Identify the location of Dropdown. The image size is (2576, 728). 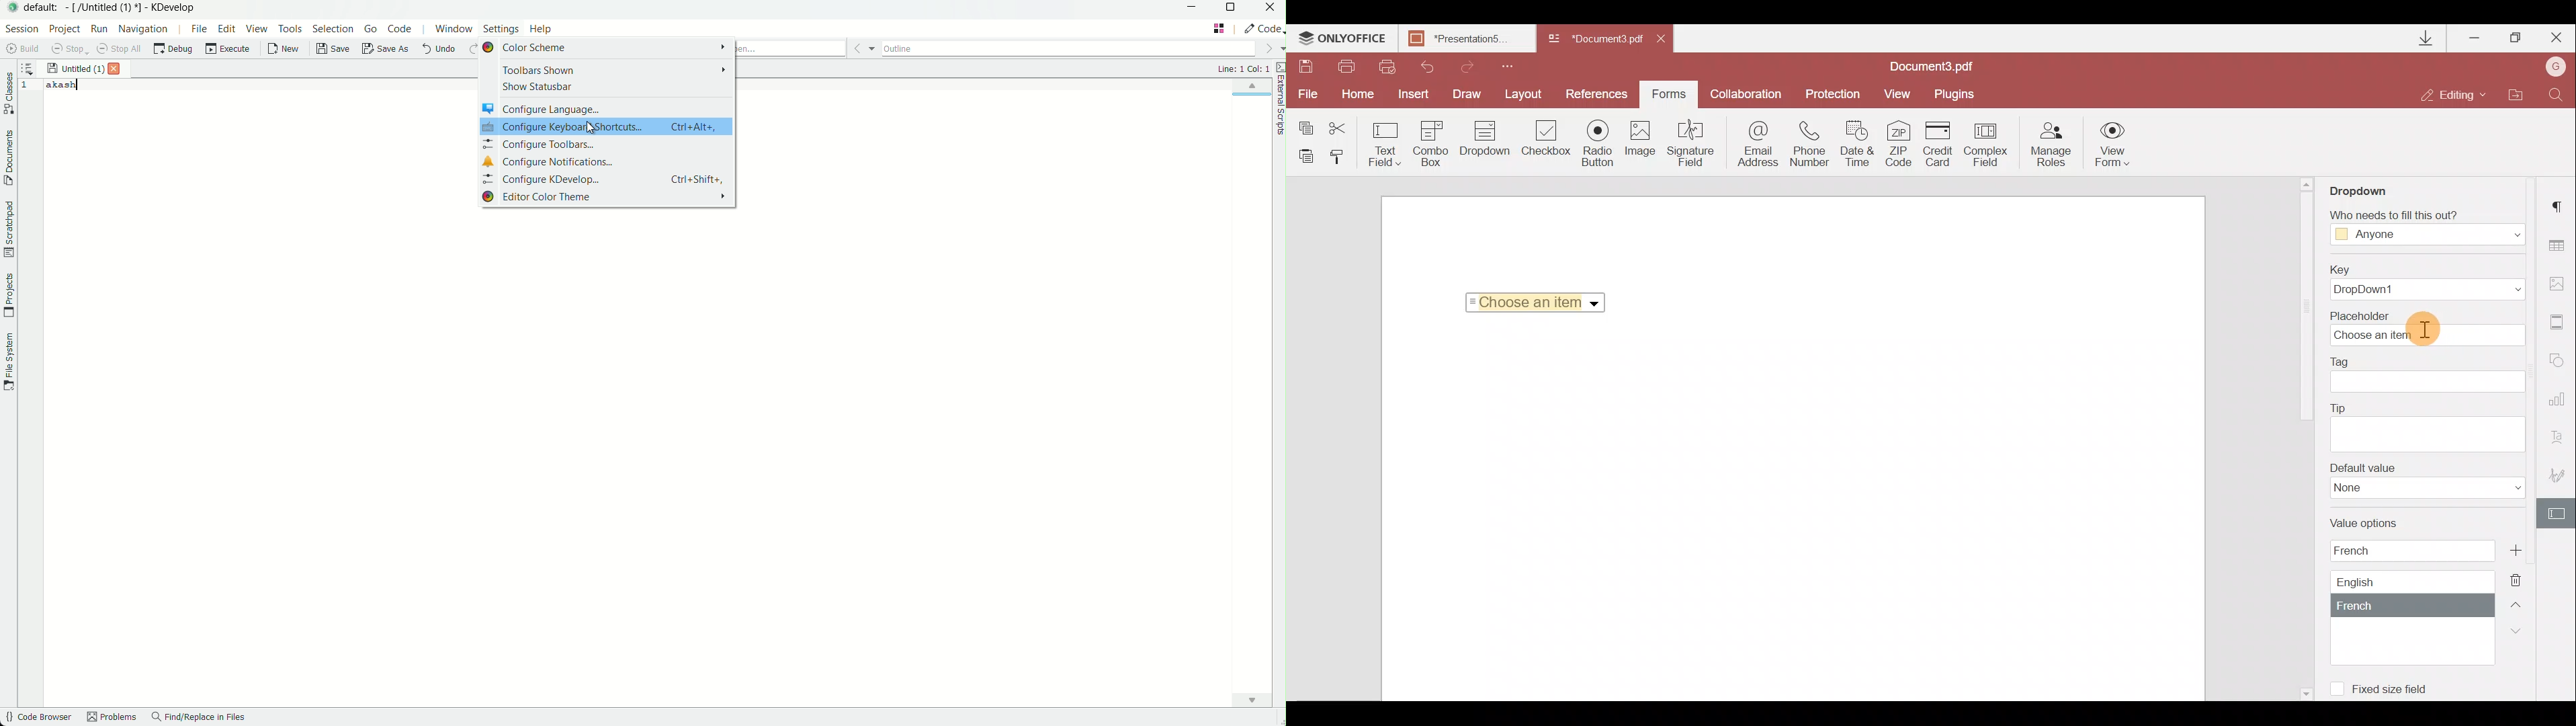
(2370, 186).